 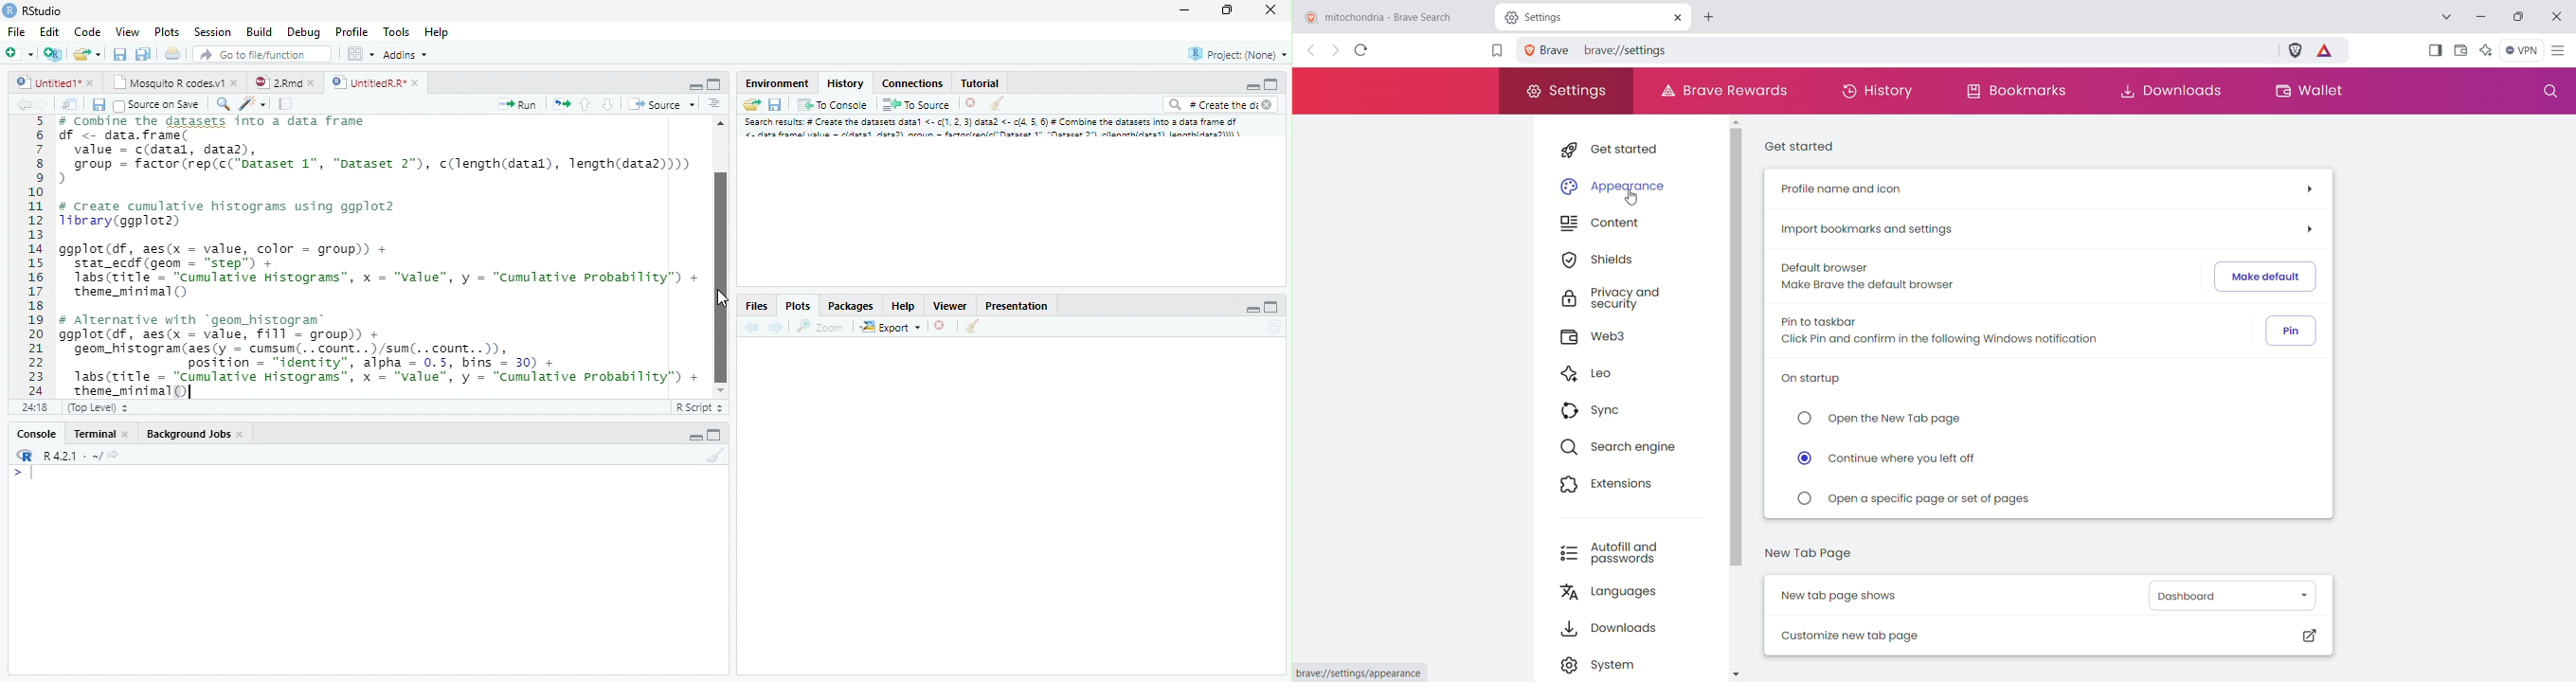 What do you see at coordinates (756, 304) in the screenshot?
I see `Files` at bounding box center [756, 304].